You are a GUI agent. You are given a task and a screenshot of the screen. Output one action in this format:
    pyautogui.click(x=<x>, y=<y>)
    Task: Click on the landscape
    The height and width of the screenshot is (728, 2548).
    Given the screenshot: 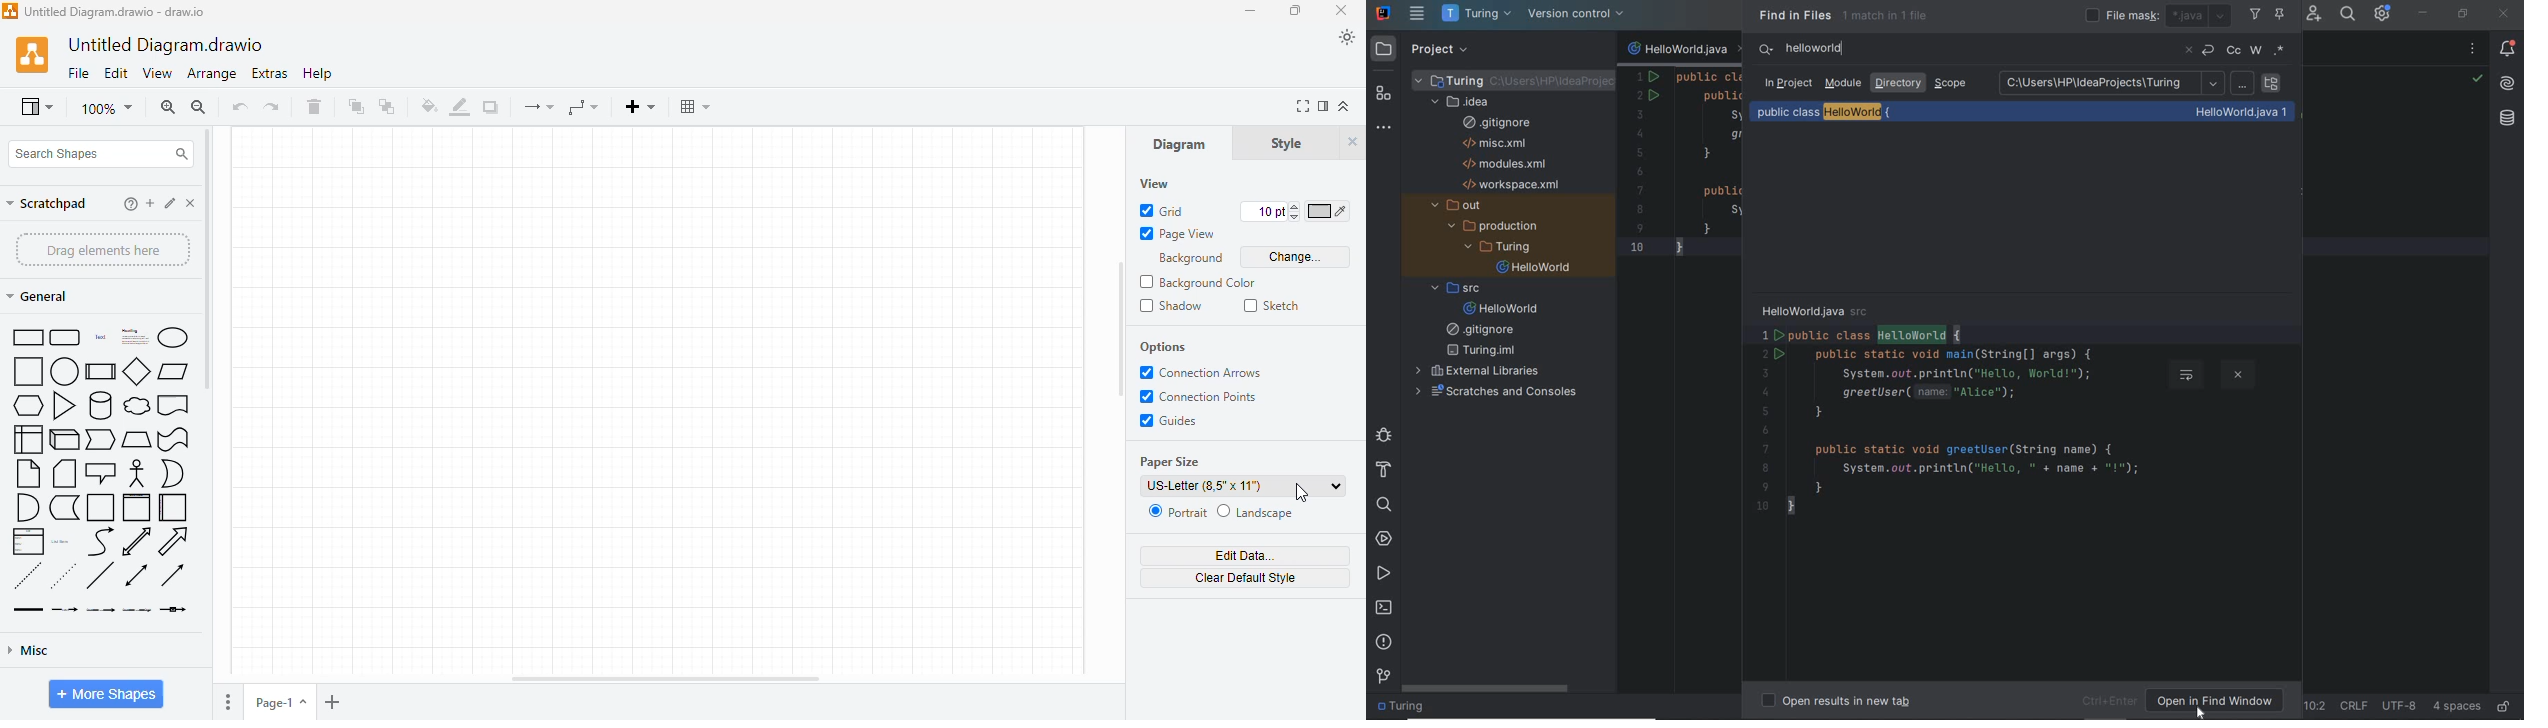 What is the action you would take?
    pyautogui.click(x=1256, y=513)
    